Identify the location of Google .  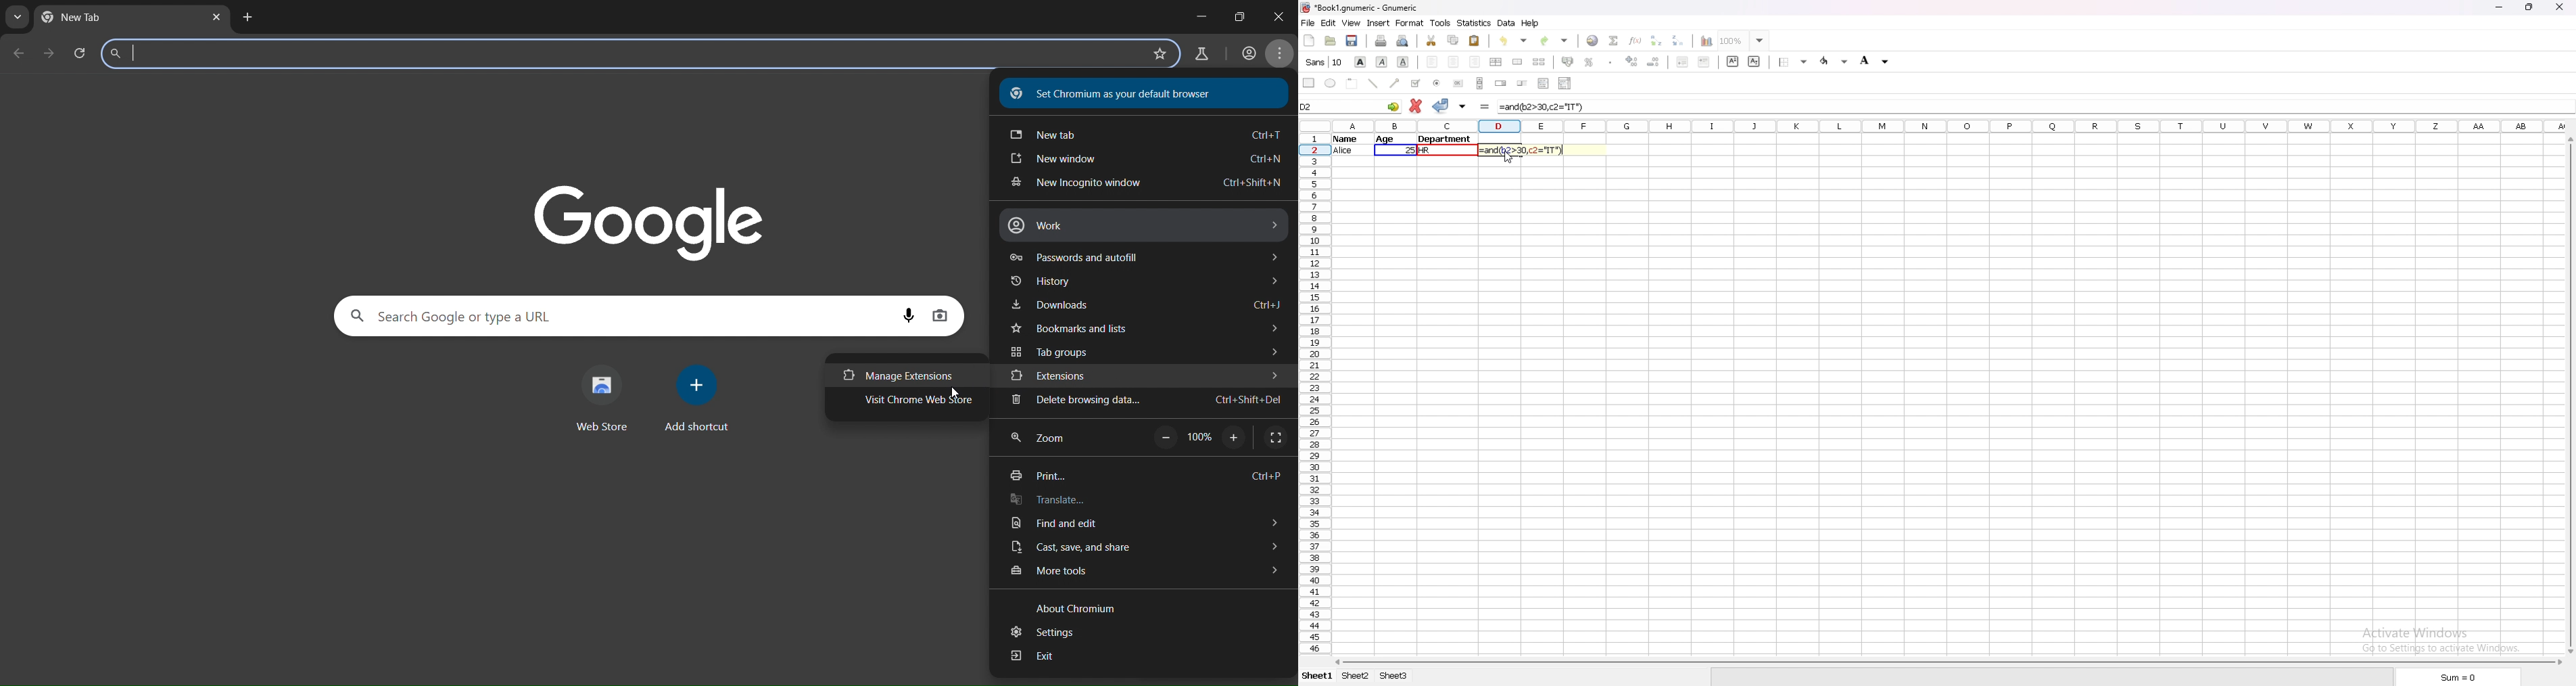
(650, 214).